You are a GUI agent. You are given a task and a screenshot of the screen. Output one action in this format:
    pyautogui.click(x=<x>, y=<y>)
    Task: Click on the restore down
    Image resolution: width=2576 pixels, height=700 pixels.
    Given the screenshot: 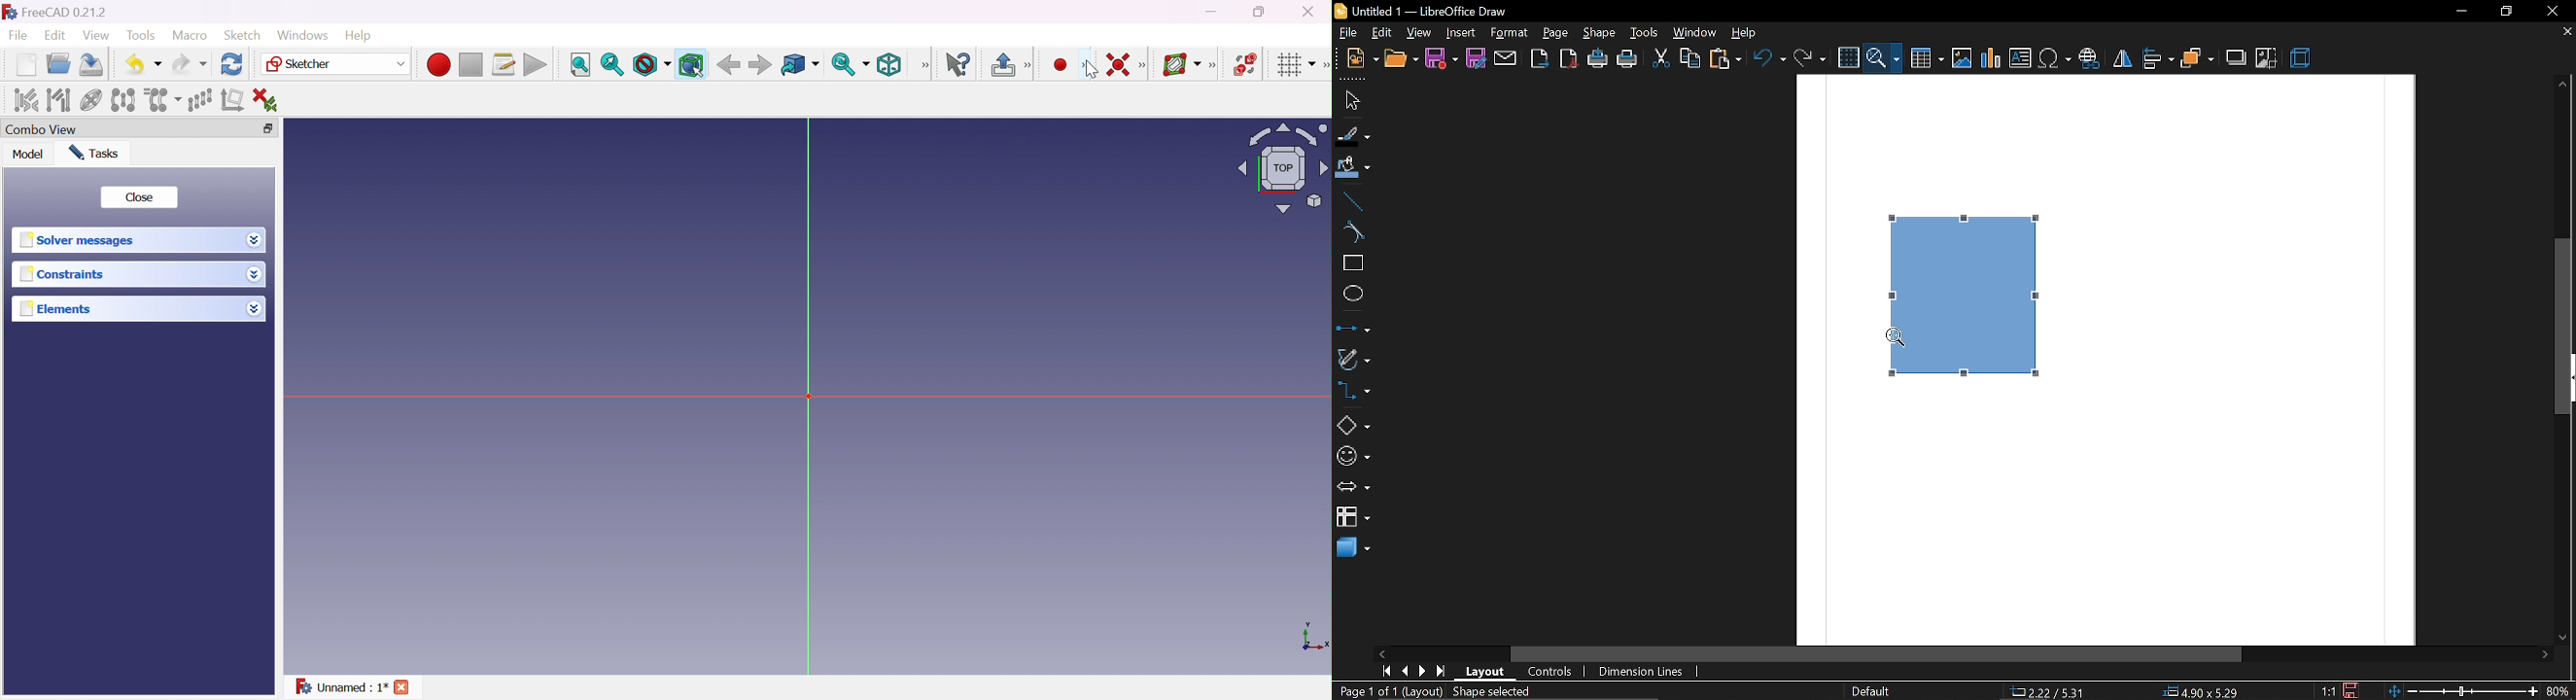 What is the action you would take?
    pyautogui.click(x=2506, y=12)
    